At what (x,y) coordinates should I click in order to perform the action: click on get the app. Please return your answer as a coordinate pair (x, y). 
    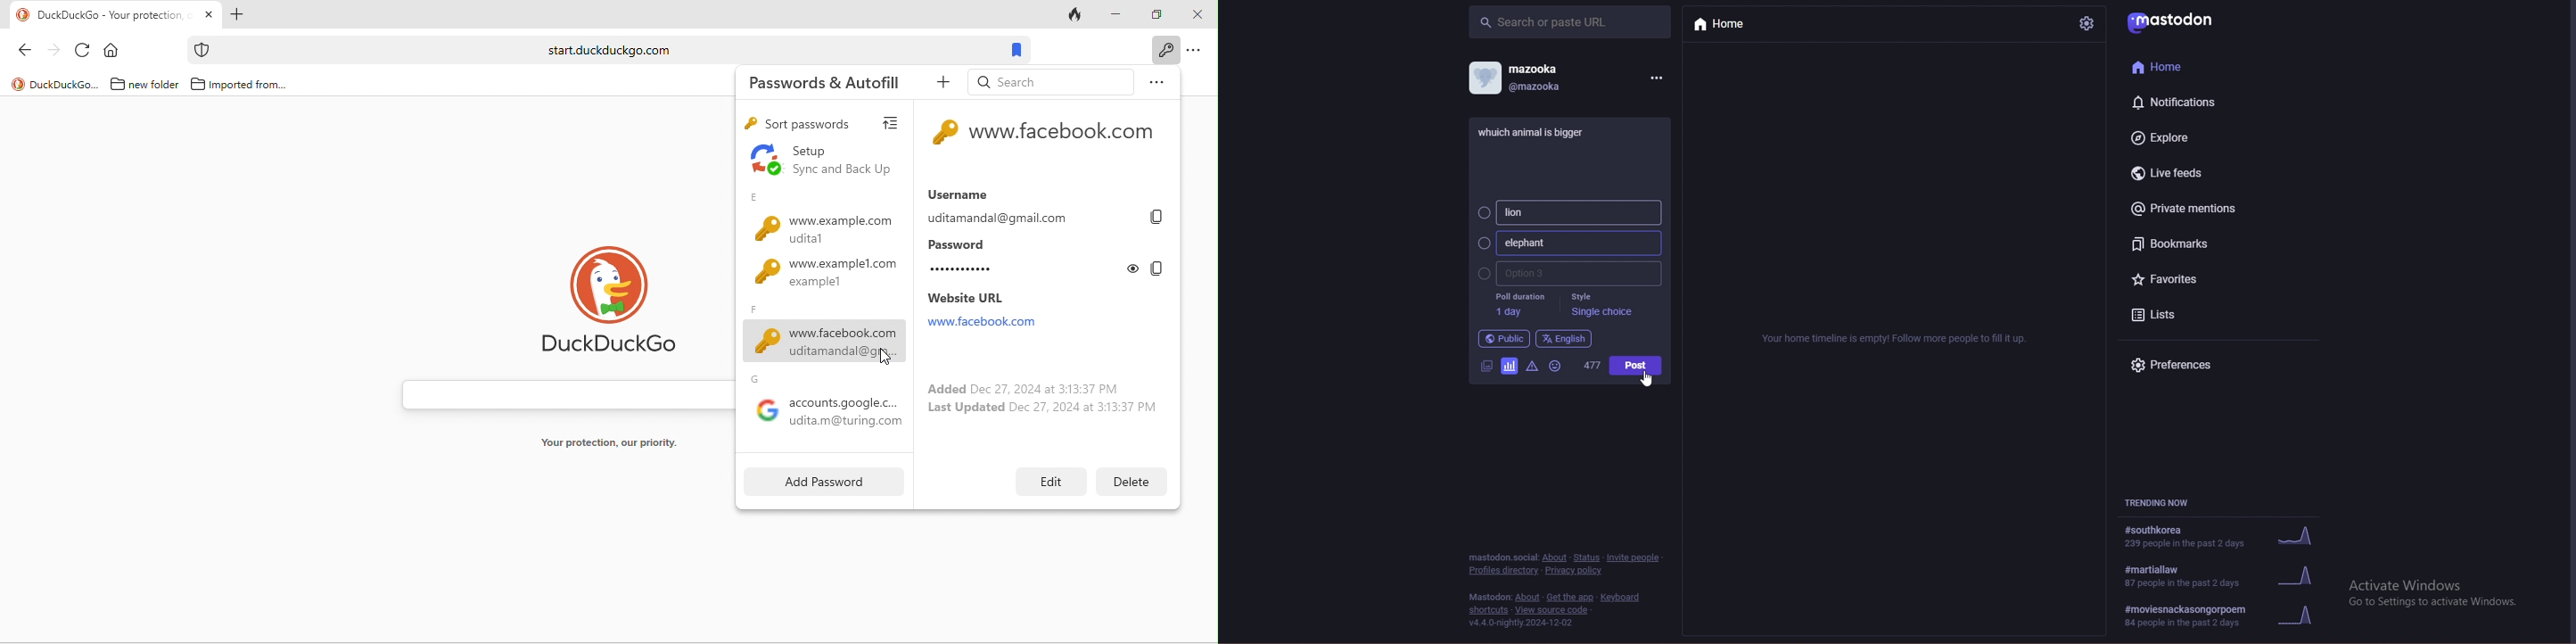
    Looking at the image, I should click on (1570, 597).